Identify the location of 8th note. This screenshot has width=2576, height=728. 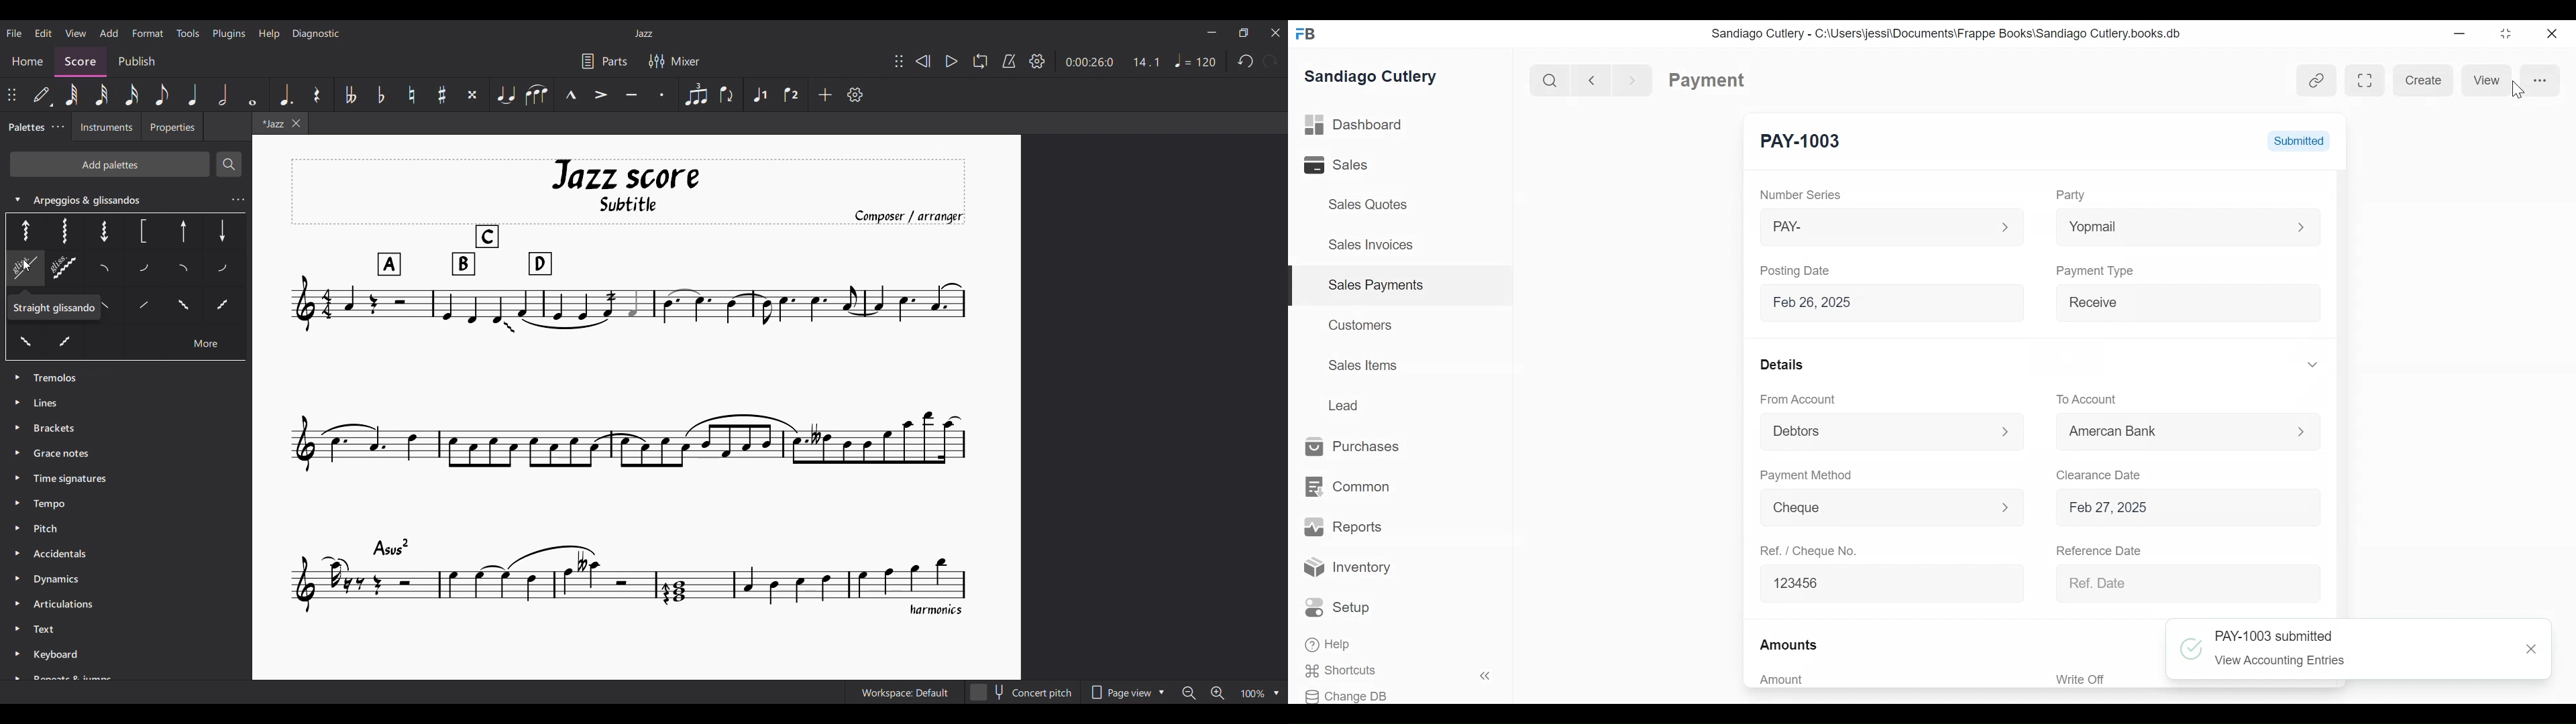
(163, 95).